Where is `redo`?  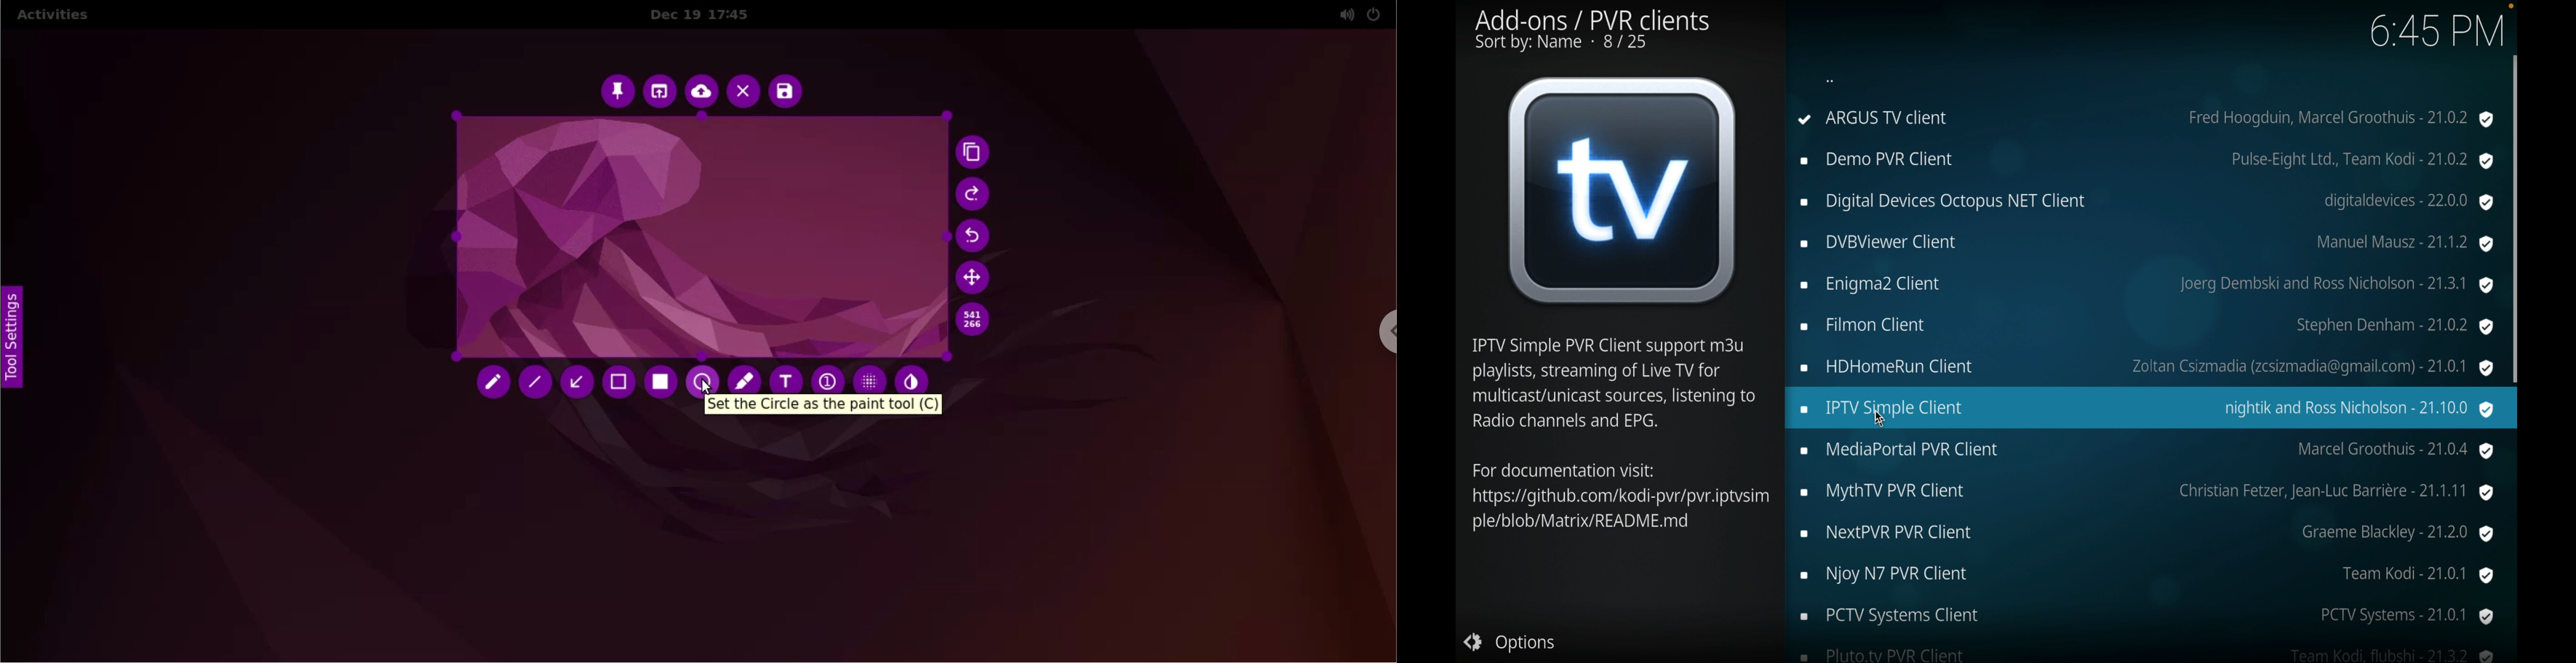
redo is located at coordinates (974, 195).